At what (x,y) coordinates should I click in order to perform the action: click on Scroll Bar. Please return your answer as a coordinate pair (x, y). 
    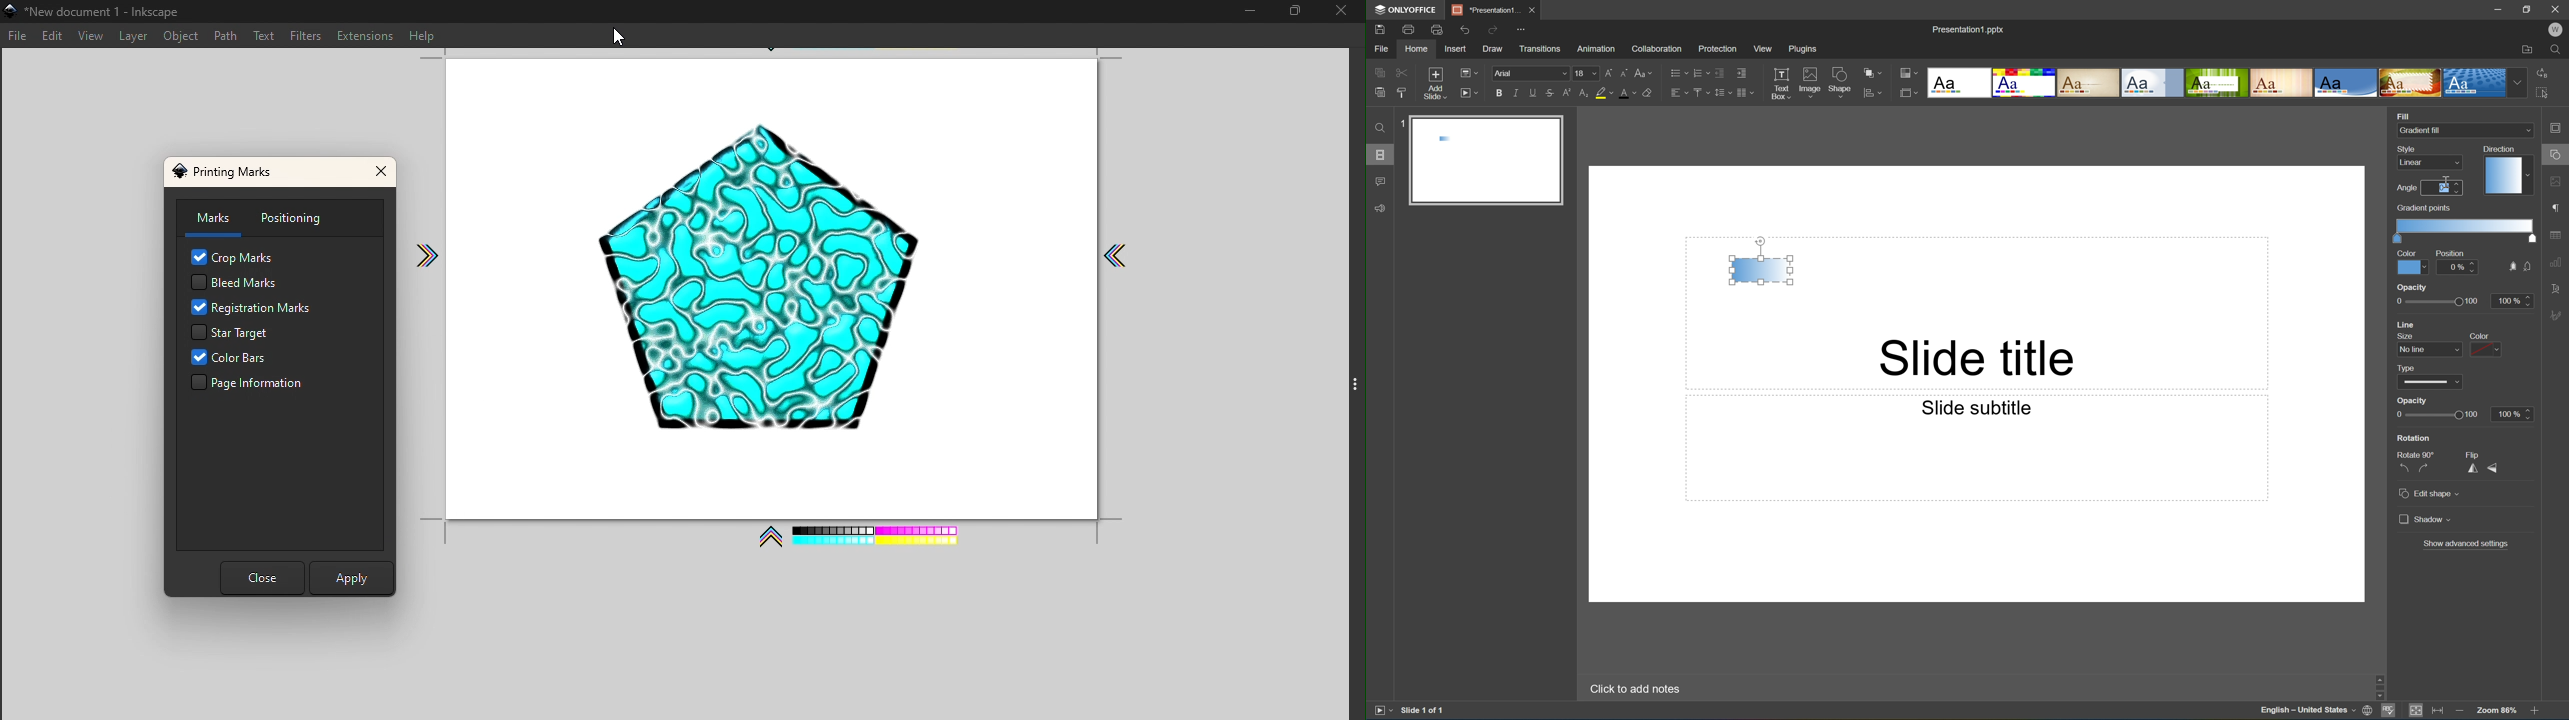
    Looking at the image, I should click on (2532, 685).